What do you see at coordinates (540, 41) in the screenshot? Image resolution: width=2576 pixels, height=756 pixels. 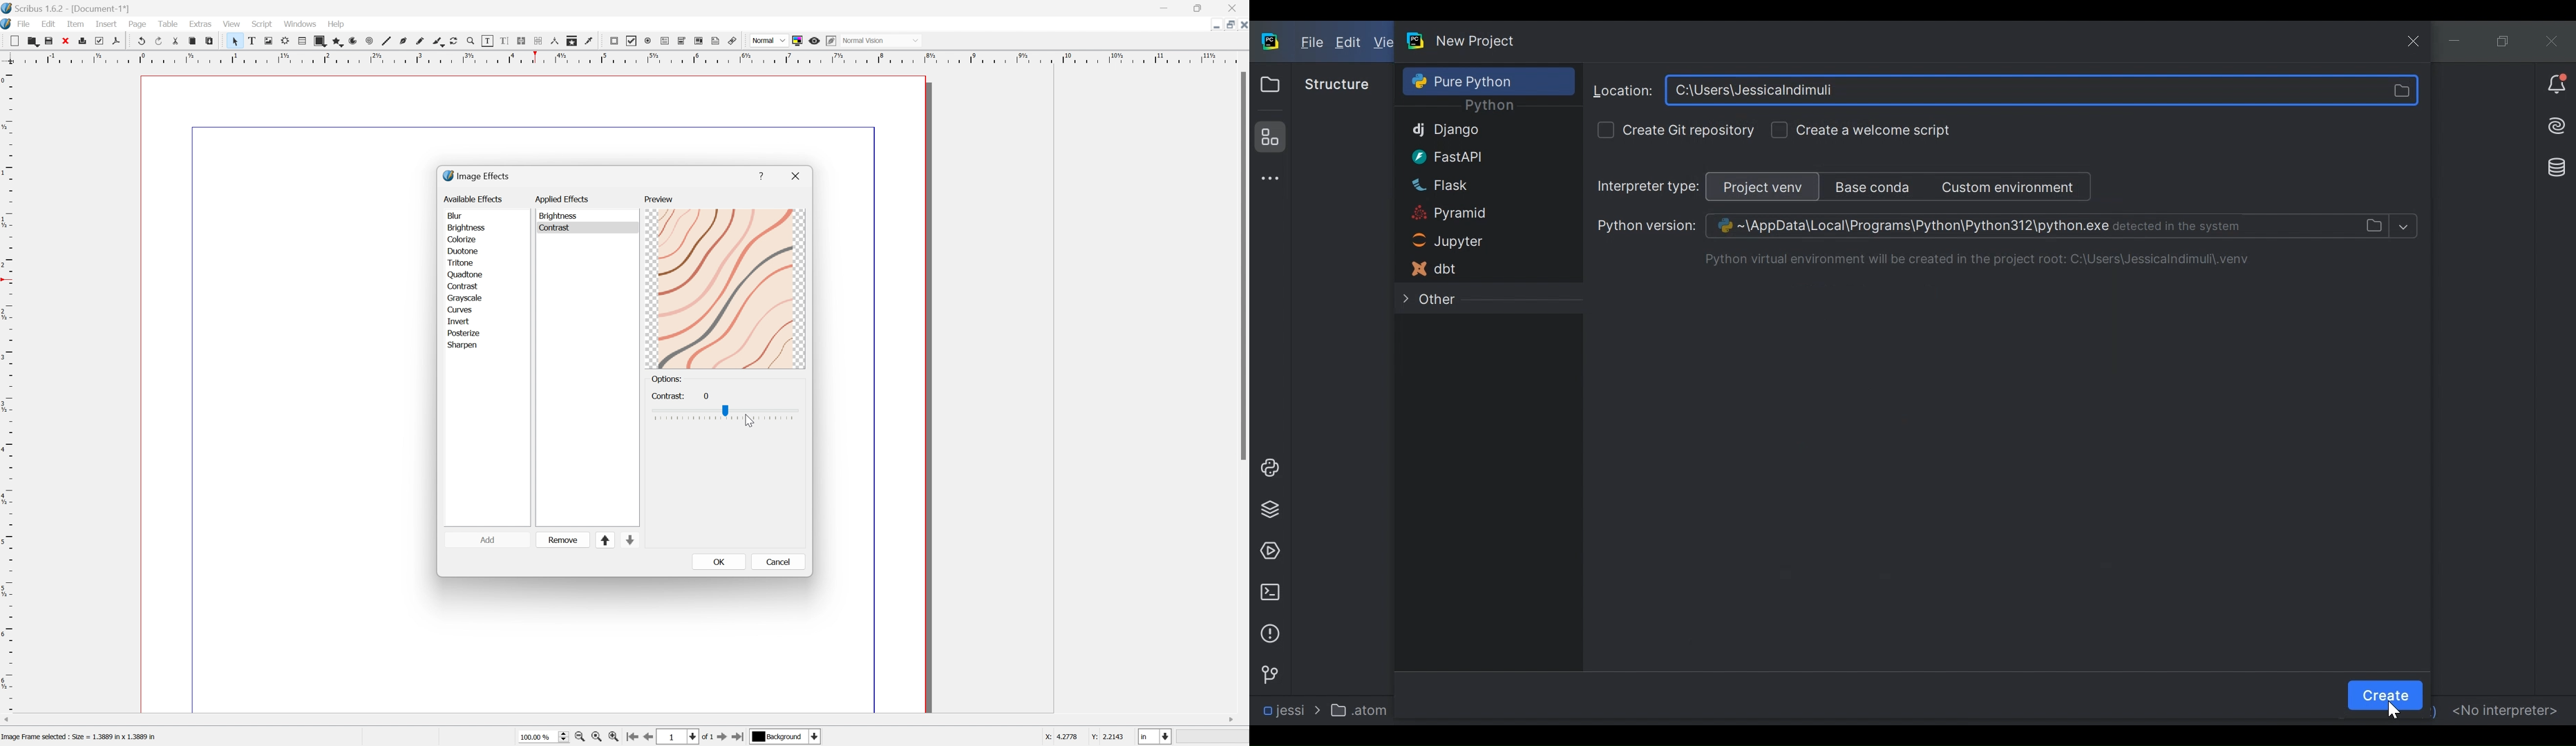 I see `Unlink text frames` at bounding box center [540, 41].